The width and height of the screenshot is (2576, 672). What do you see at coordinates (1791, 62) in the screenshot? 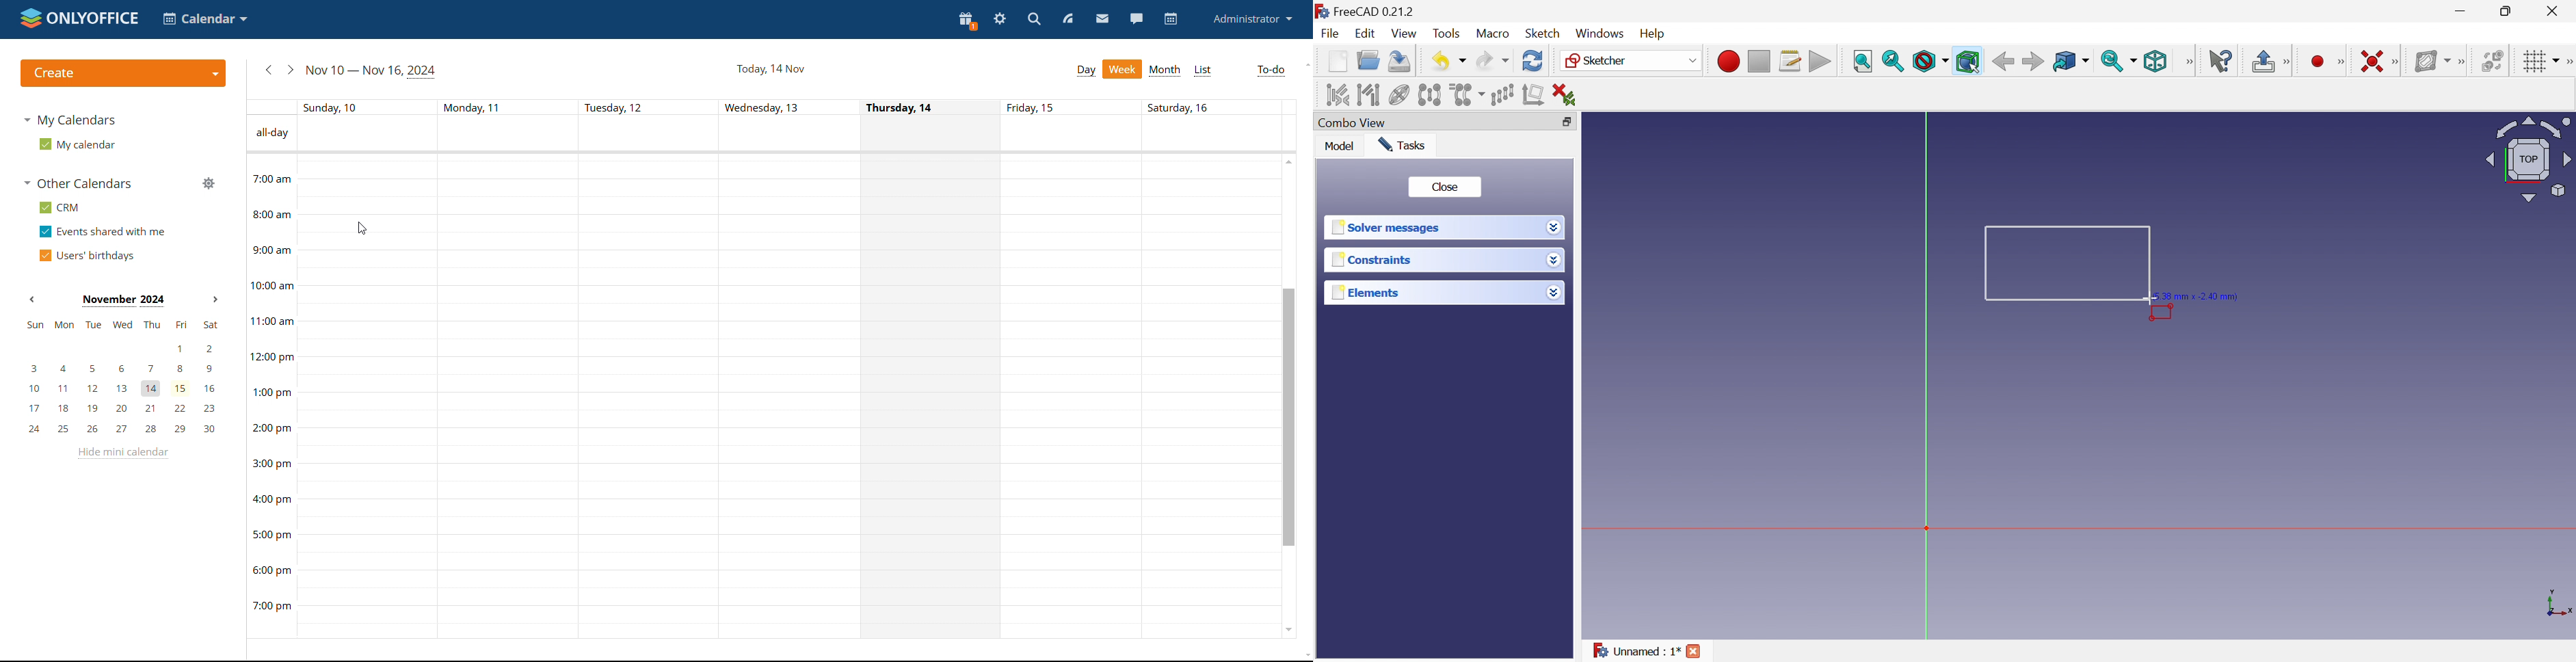
I see `Macros...` at bounding box center [1791, 62].